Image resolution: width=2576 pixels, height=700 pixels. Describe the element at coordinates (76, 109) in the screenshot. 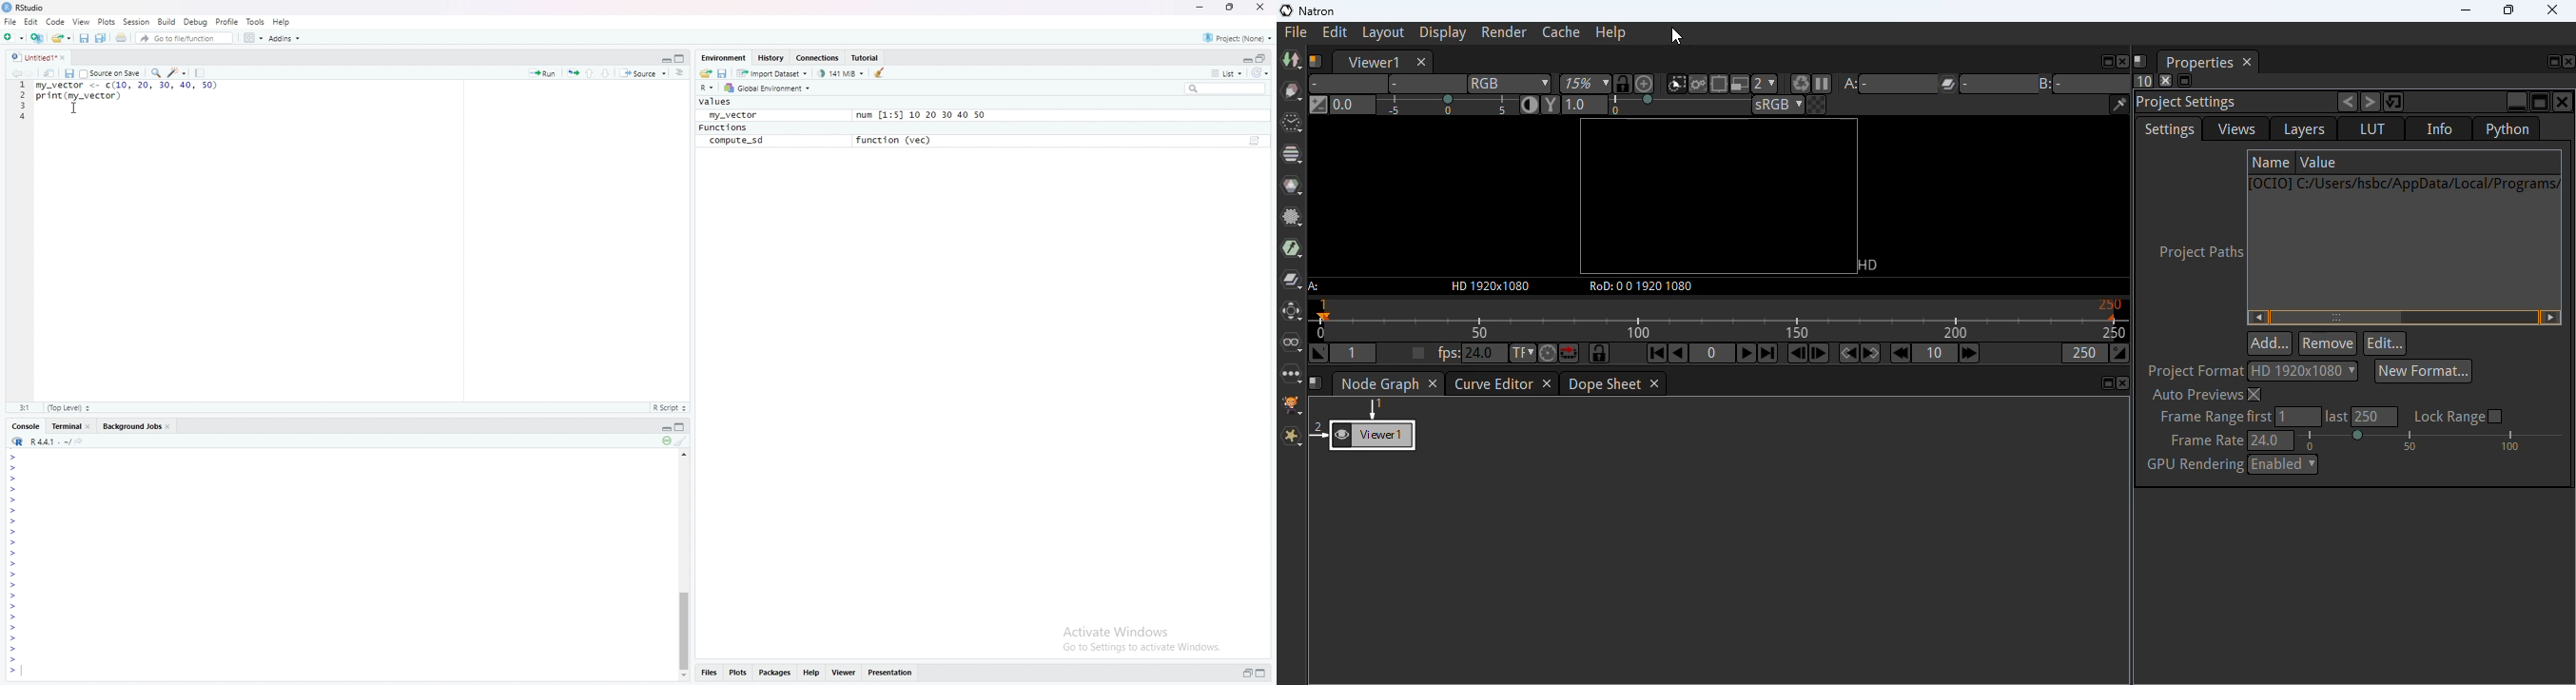

I see `Text Cursor` at that location.